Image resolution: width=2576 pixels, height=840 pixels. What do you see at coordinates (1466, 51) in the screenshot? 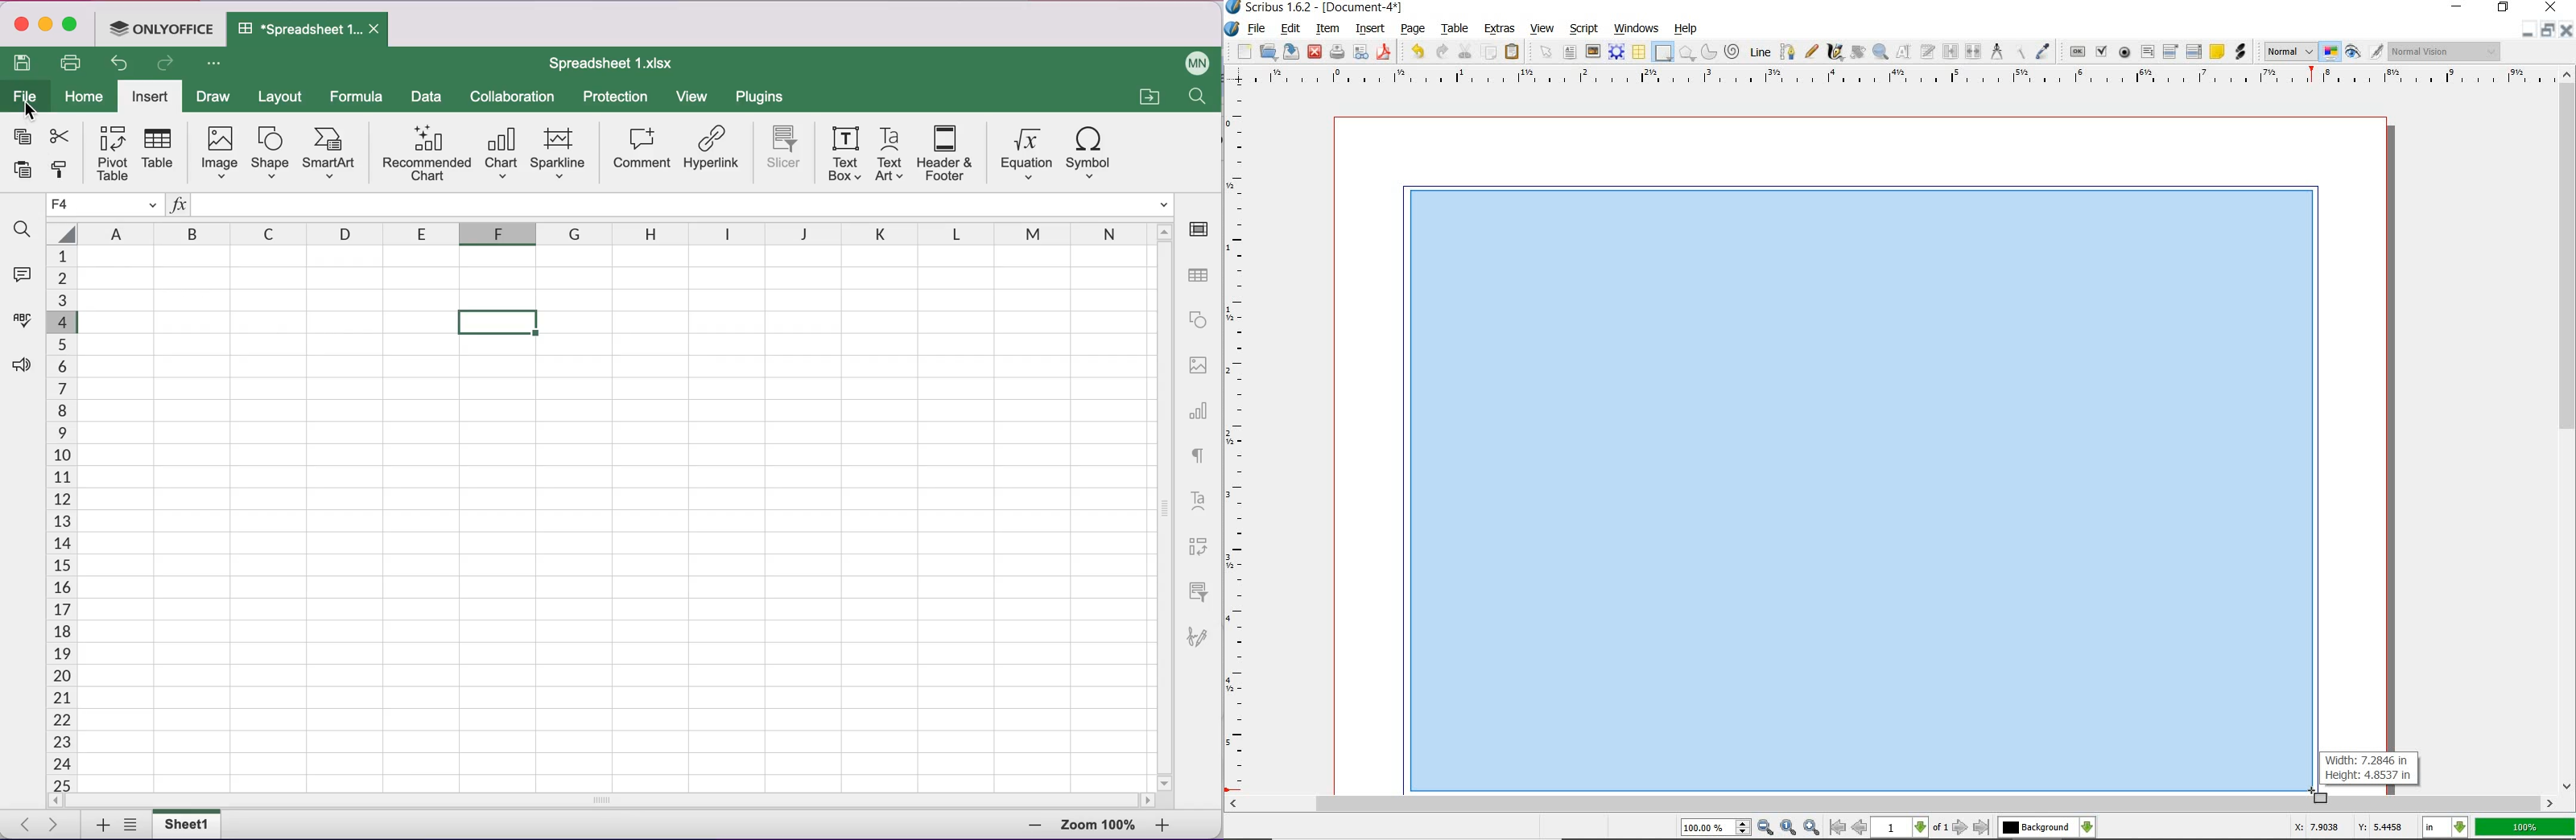
I see `cut` at bounding box center [1466, 51].